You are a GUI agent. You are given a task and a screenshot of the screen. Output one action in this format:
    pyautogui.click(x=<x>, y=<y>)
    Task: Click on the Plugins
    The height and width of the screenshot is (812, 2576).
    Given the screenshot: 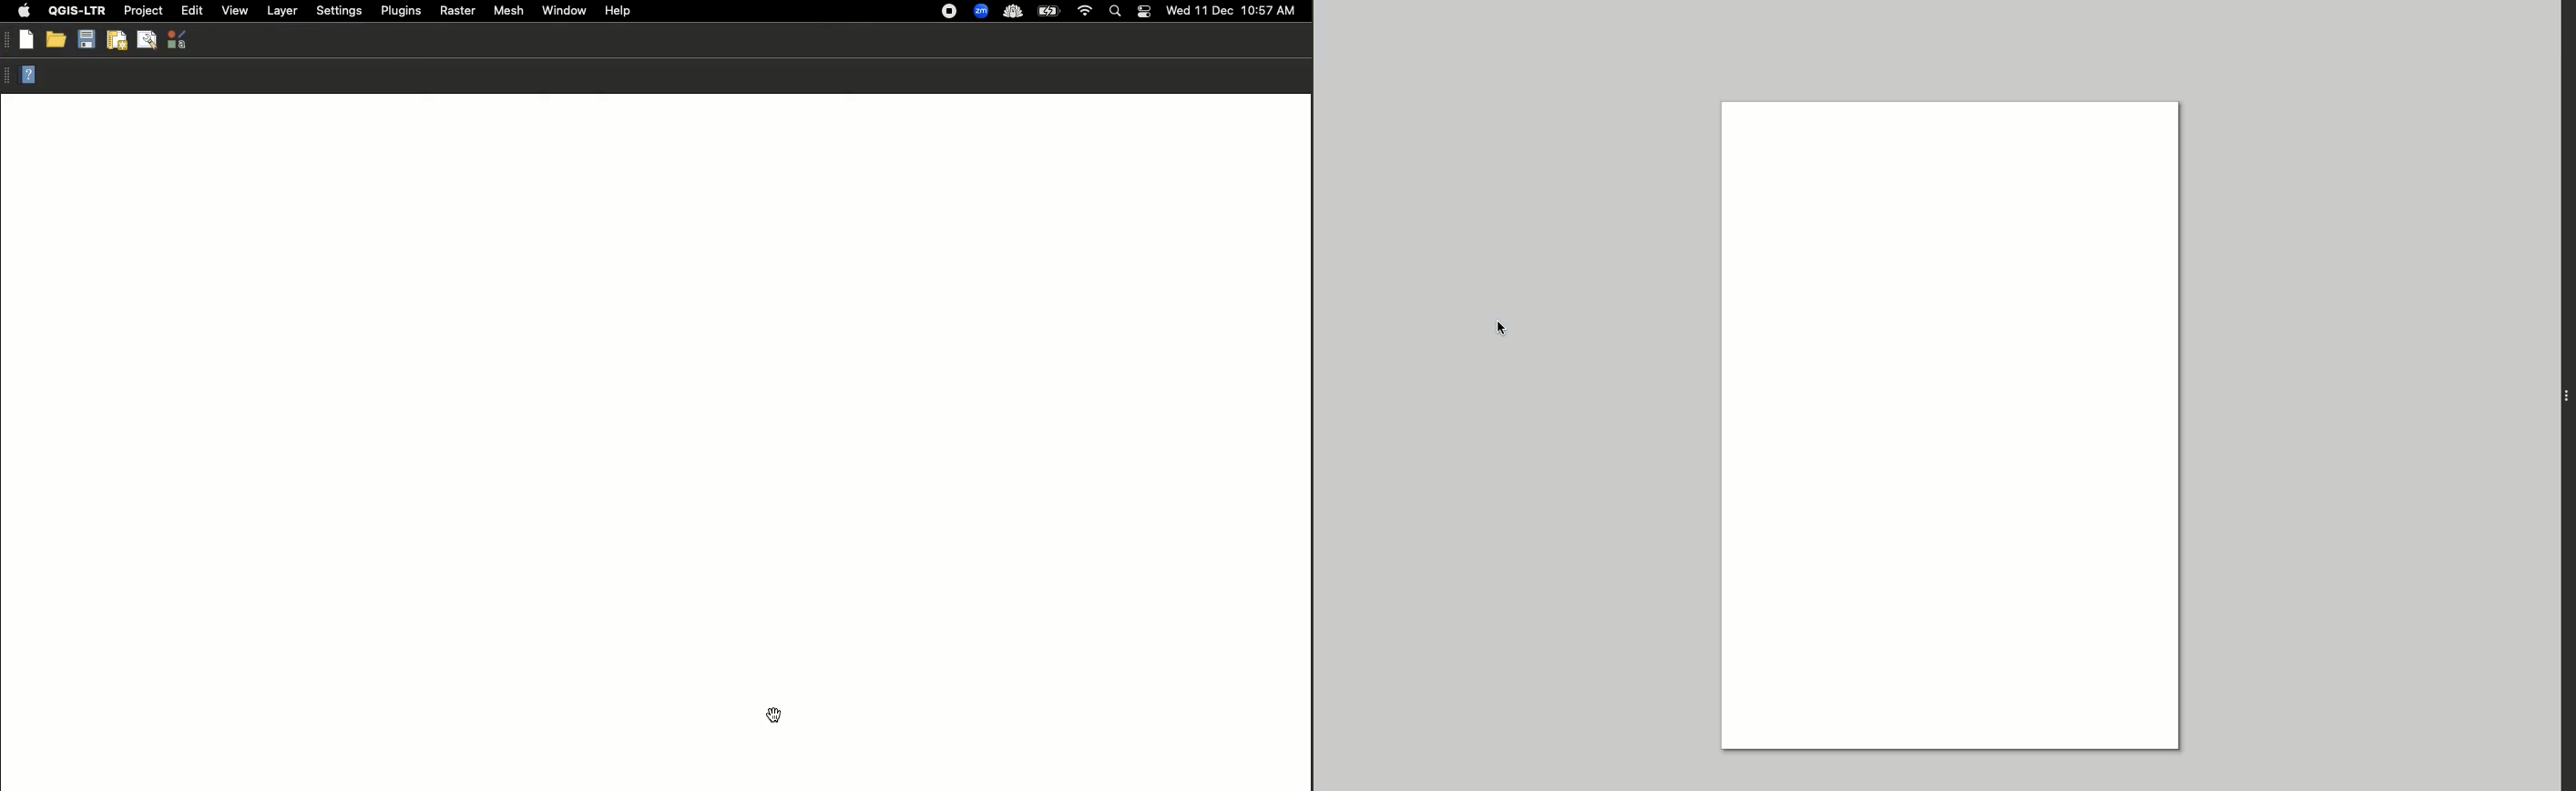 What is the action you would take?
    pyautogui.click(x=400, y=9)
    